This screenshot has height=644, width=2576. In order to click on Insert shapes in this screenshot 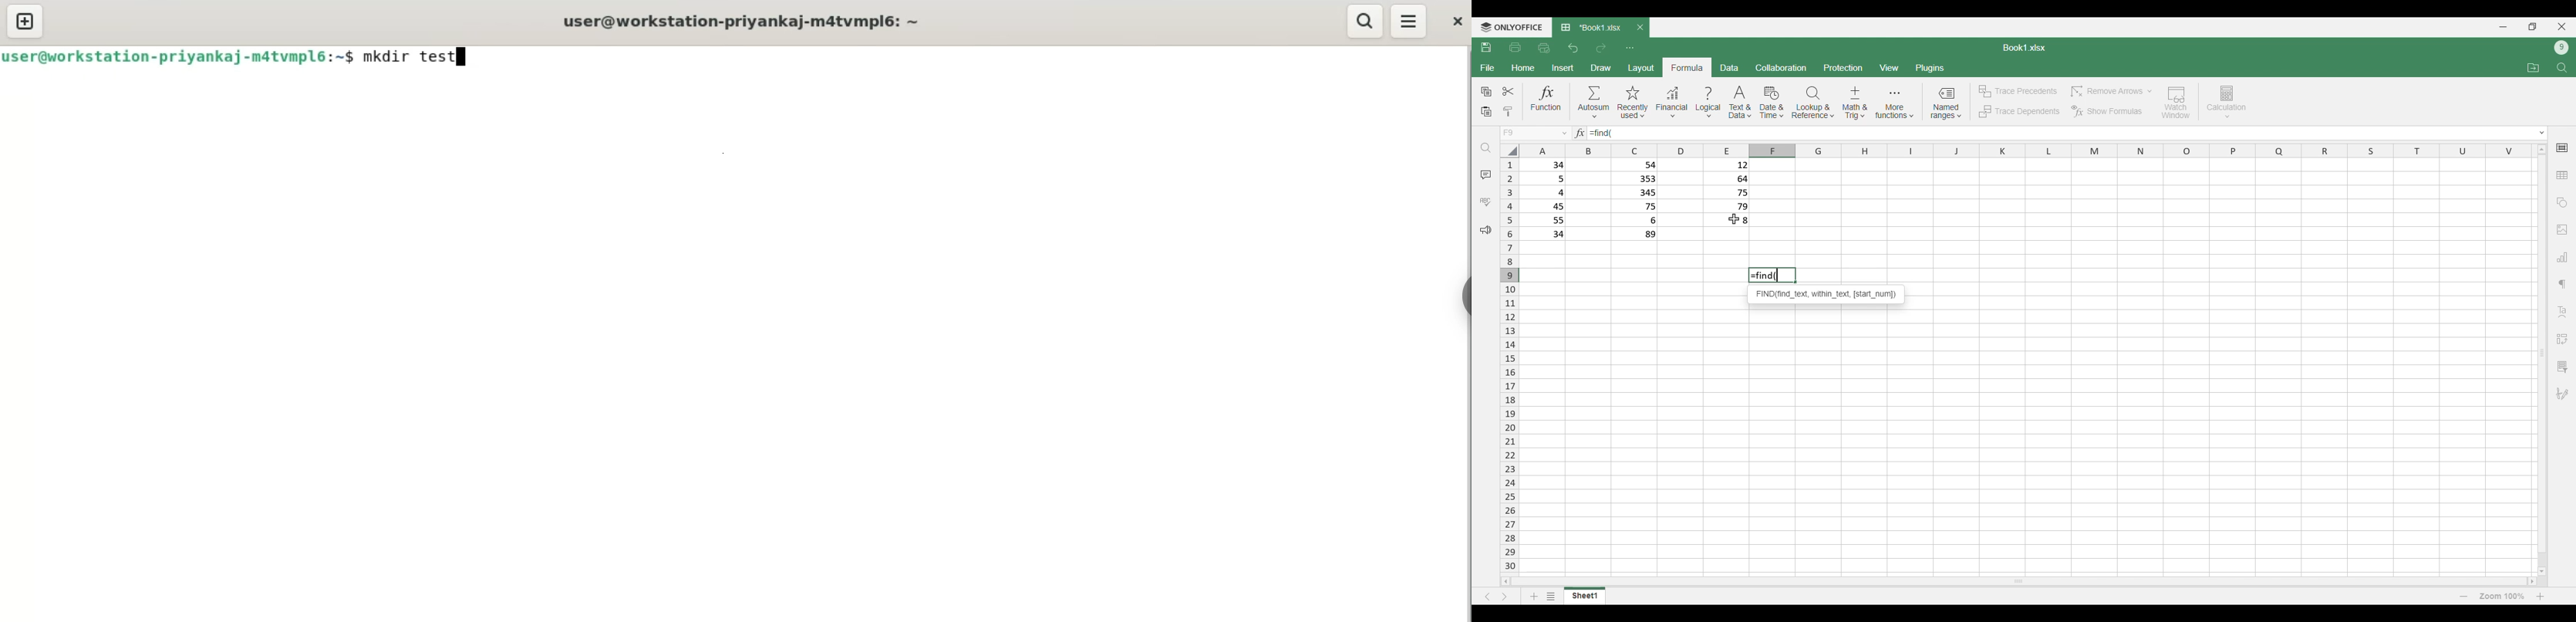, I will do `click(2563, 203)`.